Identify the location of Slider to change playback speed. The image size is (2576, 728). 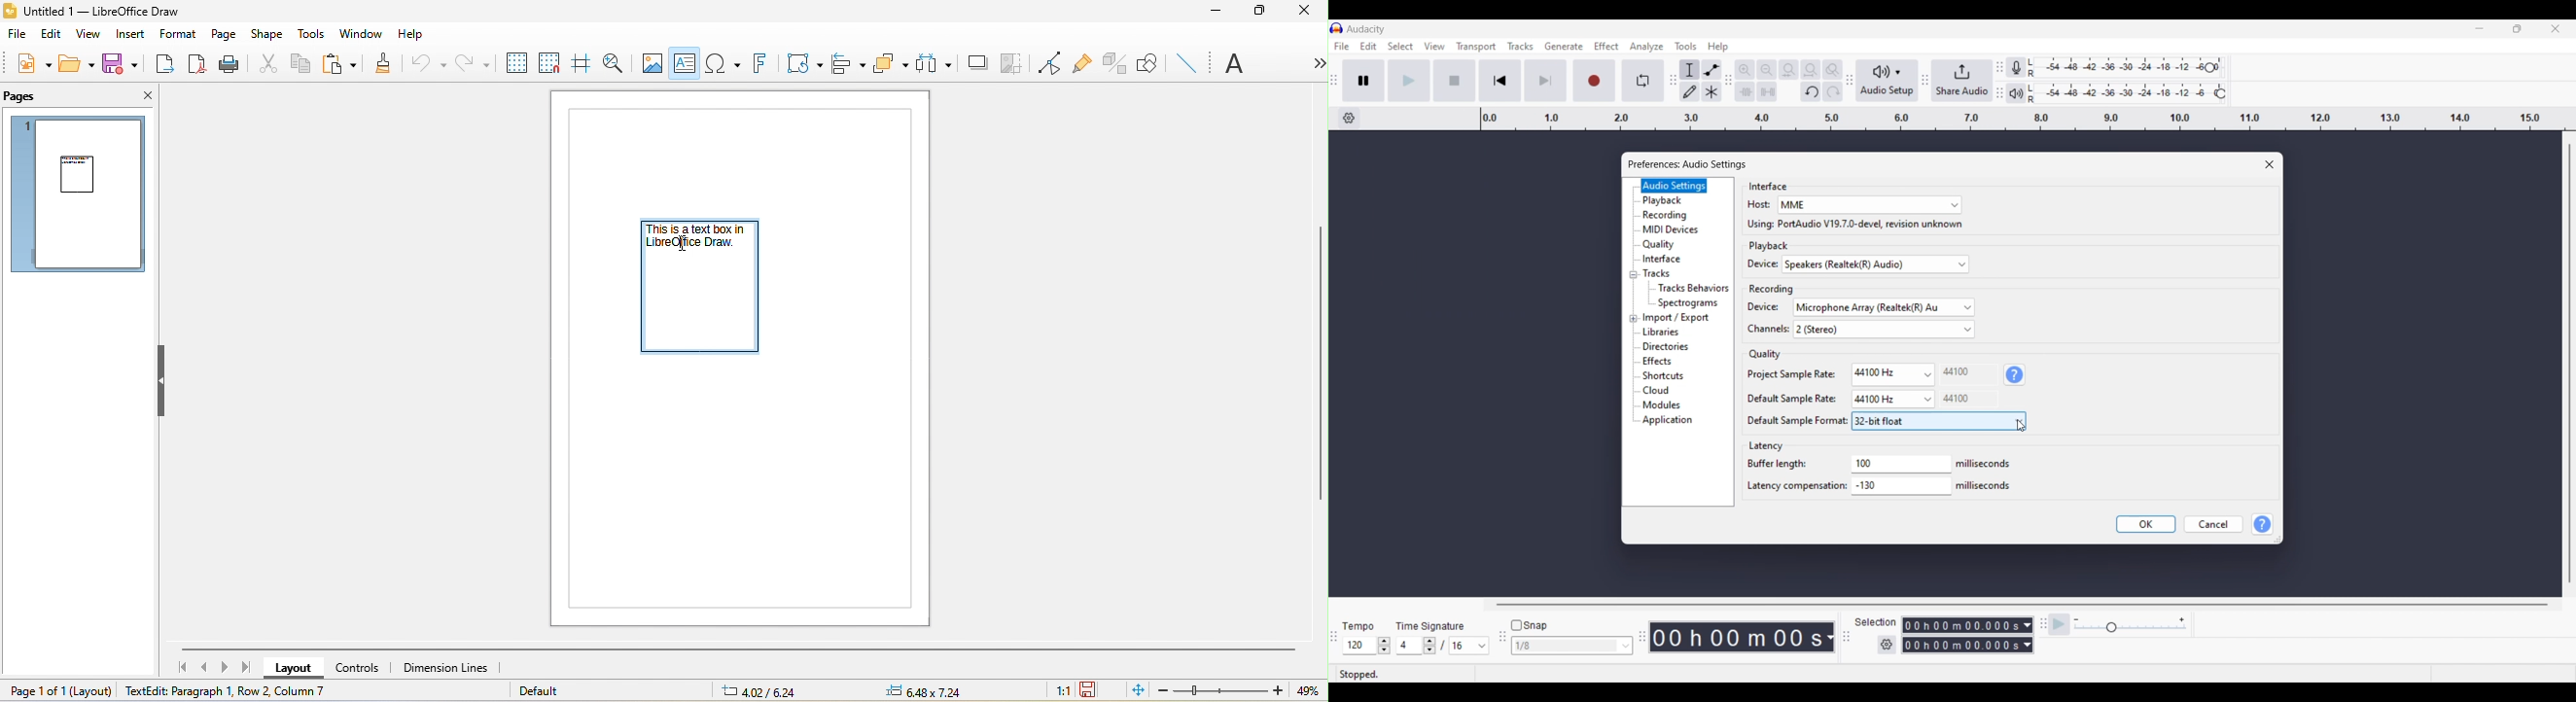
(2131, 629).